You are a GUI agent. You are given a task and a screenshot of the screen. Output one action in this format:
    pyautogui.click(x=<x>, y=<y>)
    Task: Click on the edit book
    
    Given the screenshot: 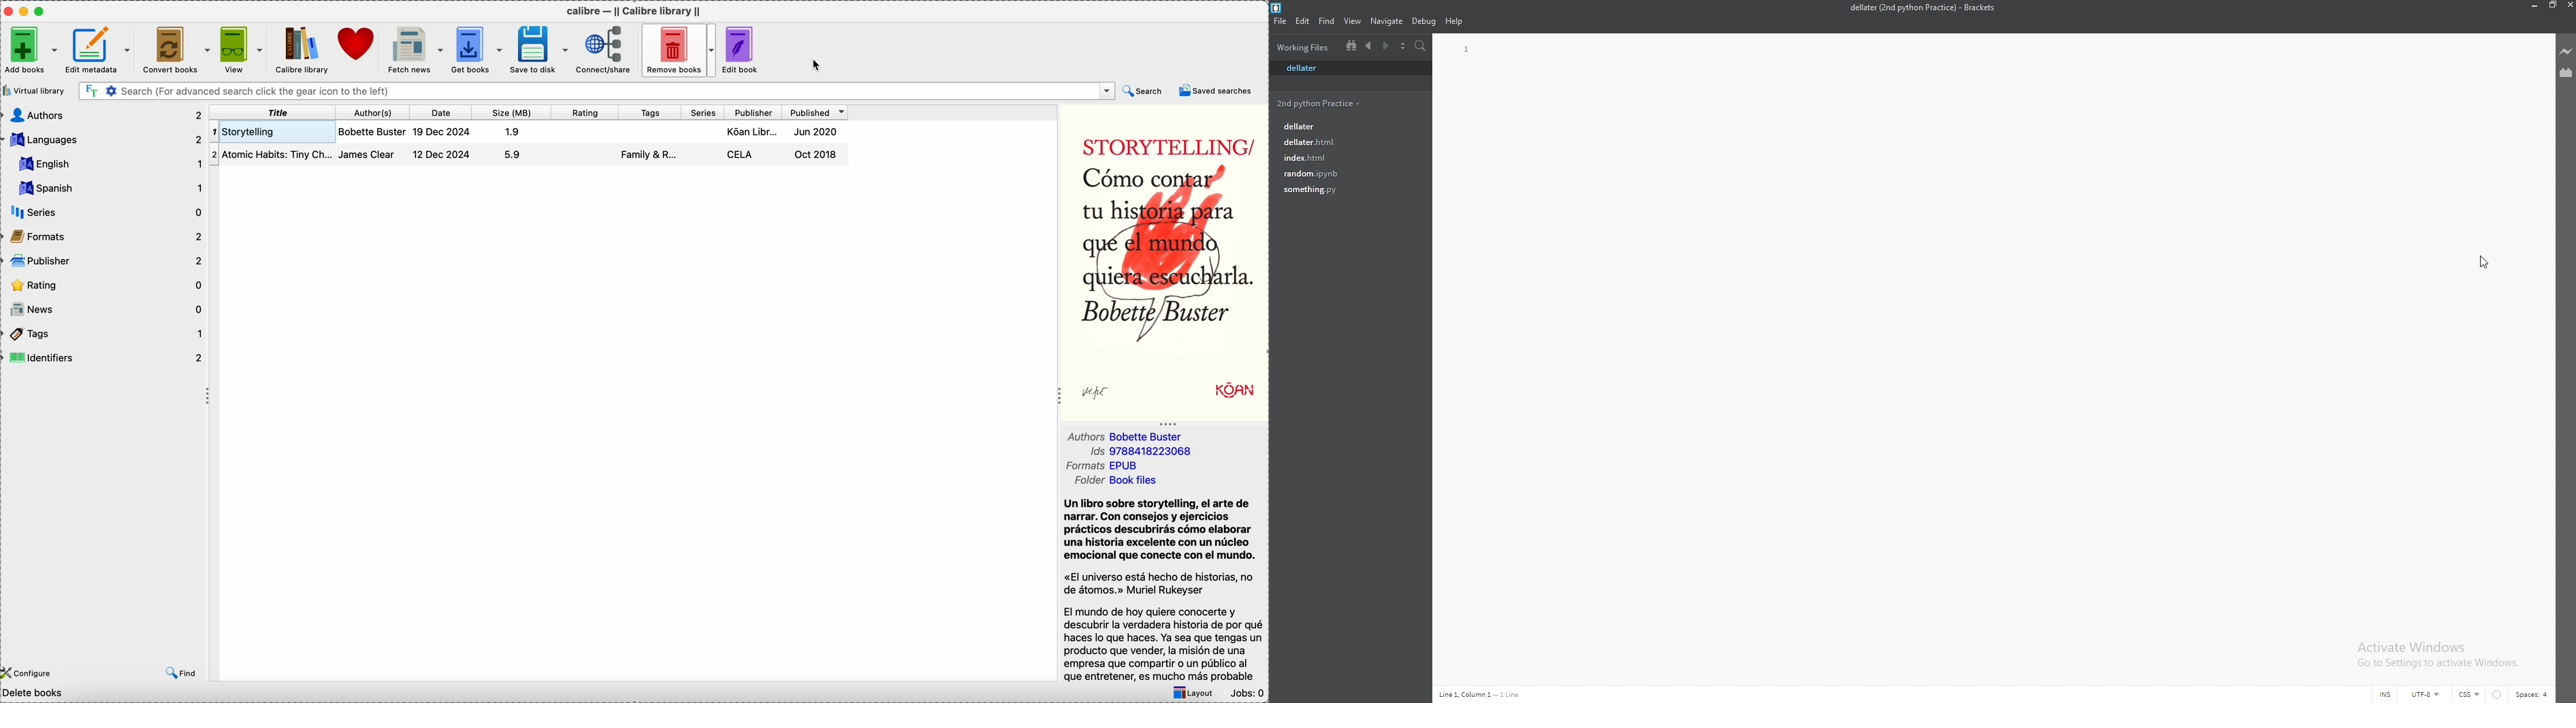 What is the action you would take?
    pyautogui.click(x=744, y=50)
    